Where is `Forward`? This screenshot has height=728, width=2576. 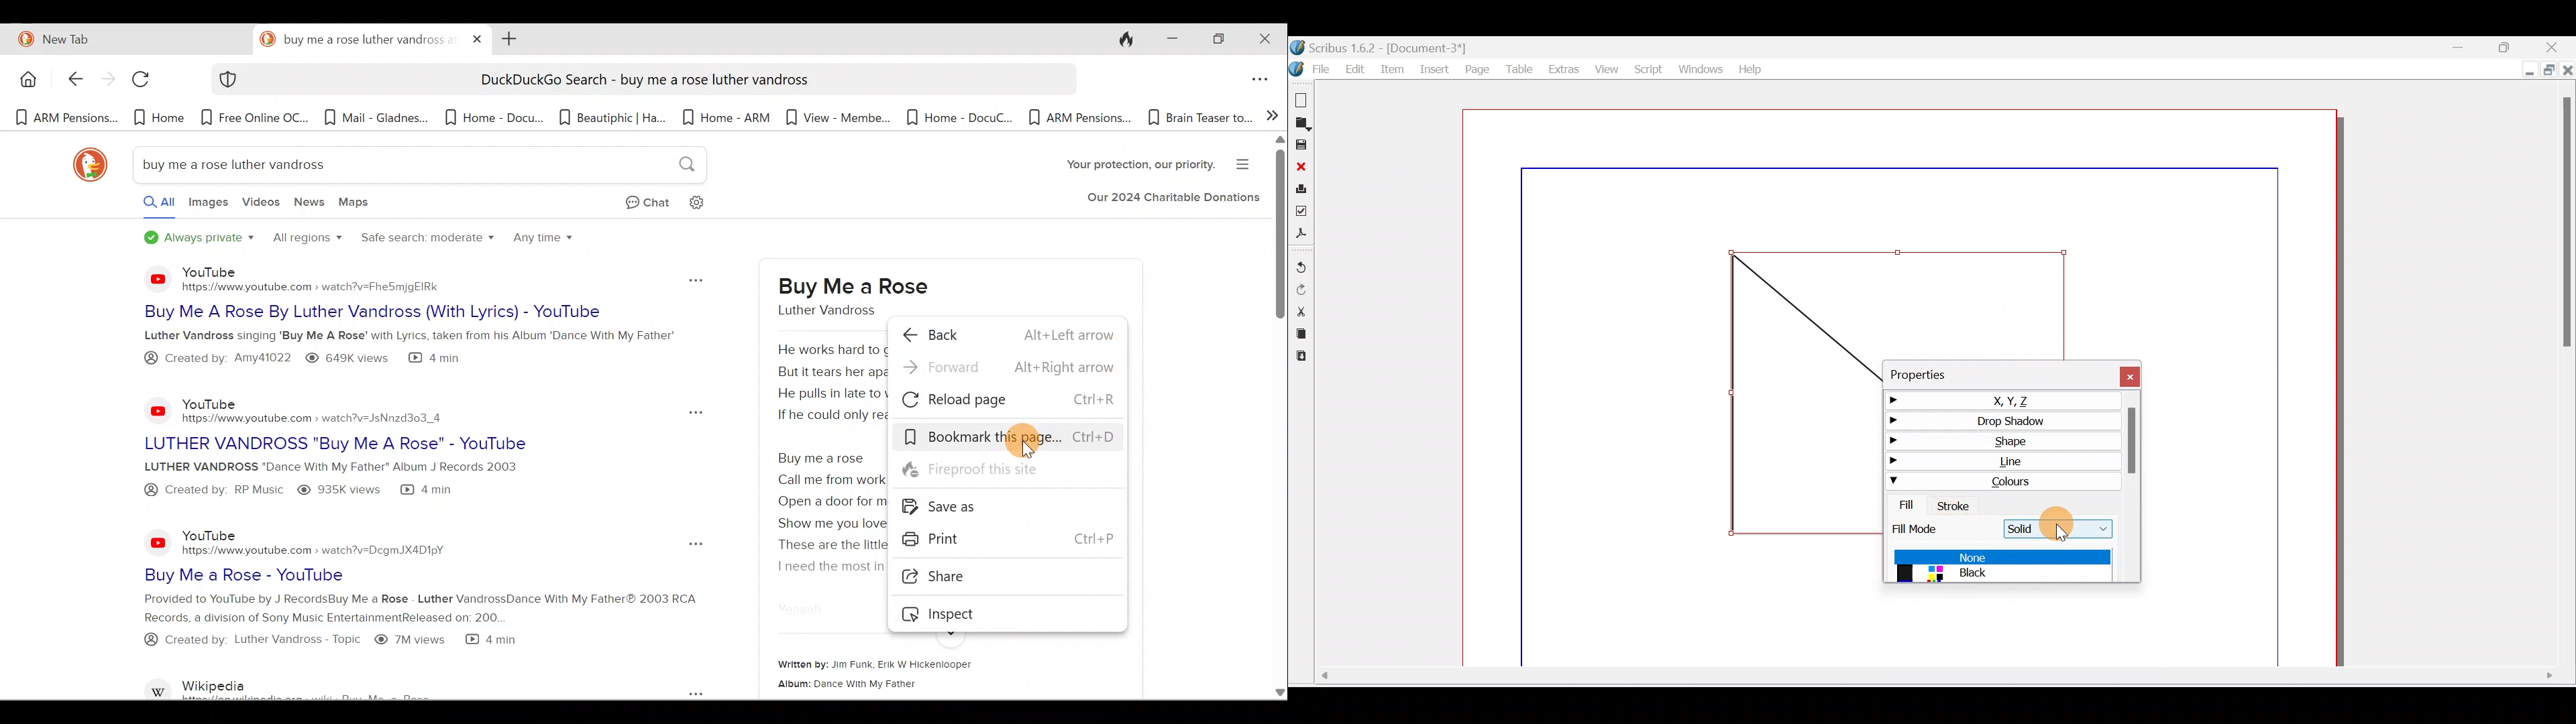
Forward is located at coordinates (1008, 371).